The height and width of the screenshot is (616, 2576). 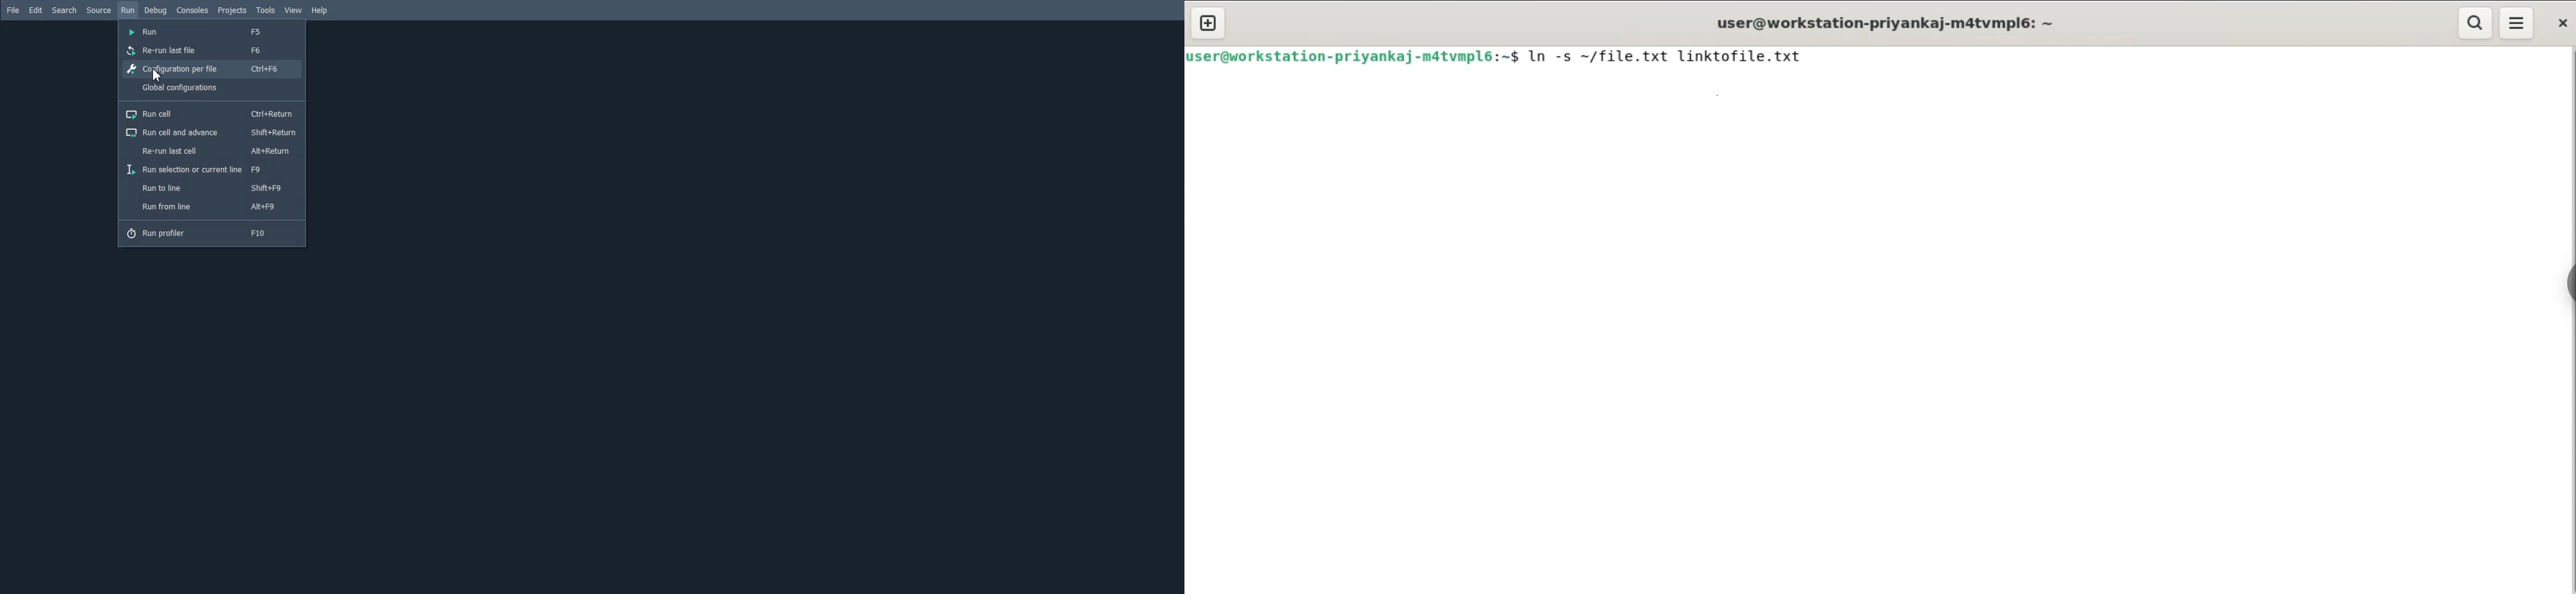 What do you see at coordinates (232, 10) in the screenshot?
I see `Projects` at bounding box center [232, 10].